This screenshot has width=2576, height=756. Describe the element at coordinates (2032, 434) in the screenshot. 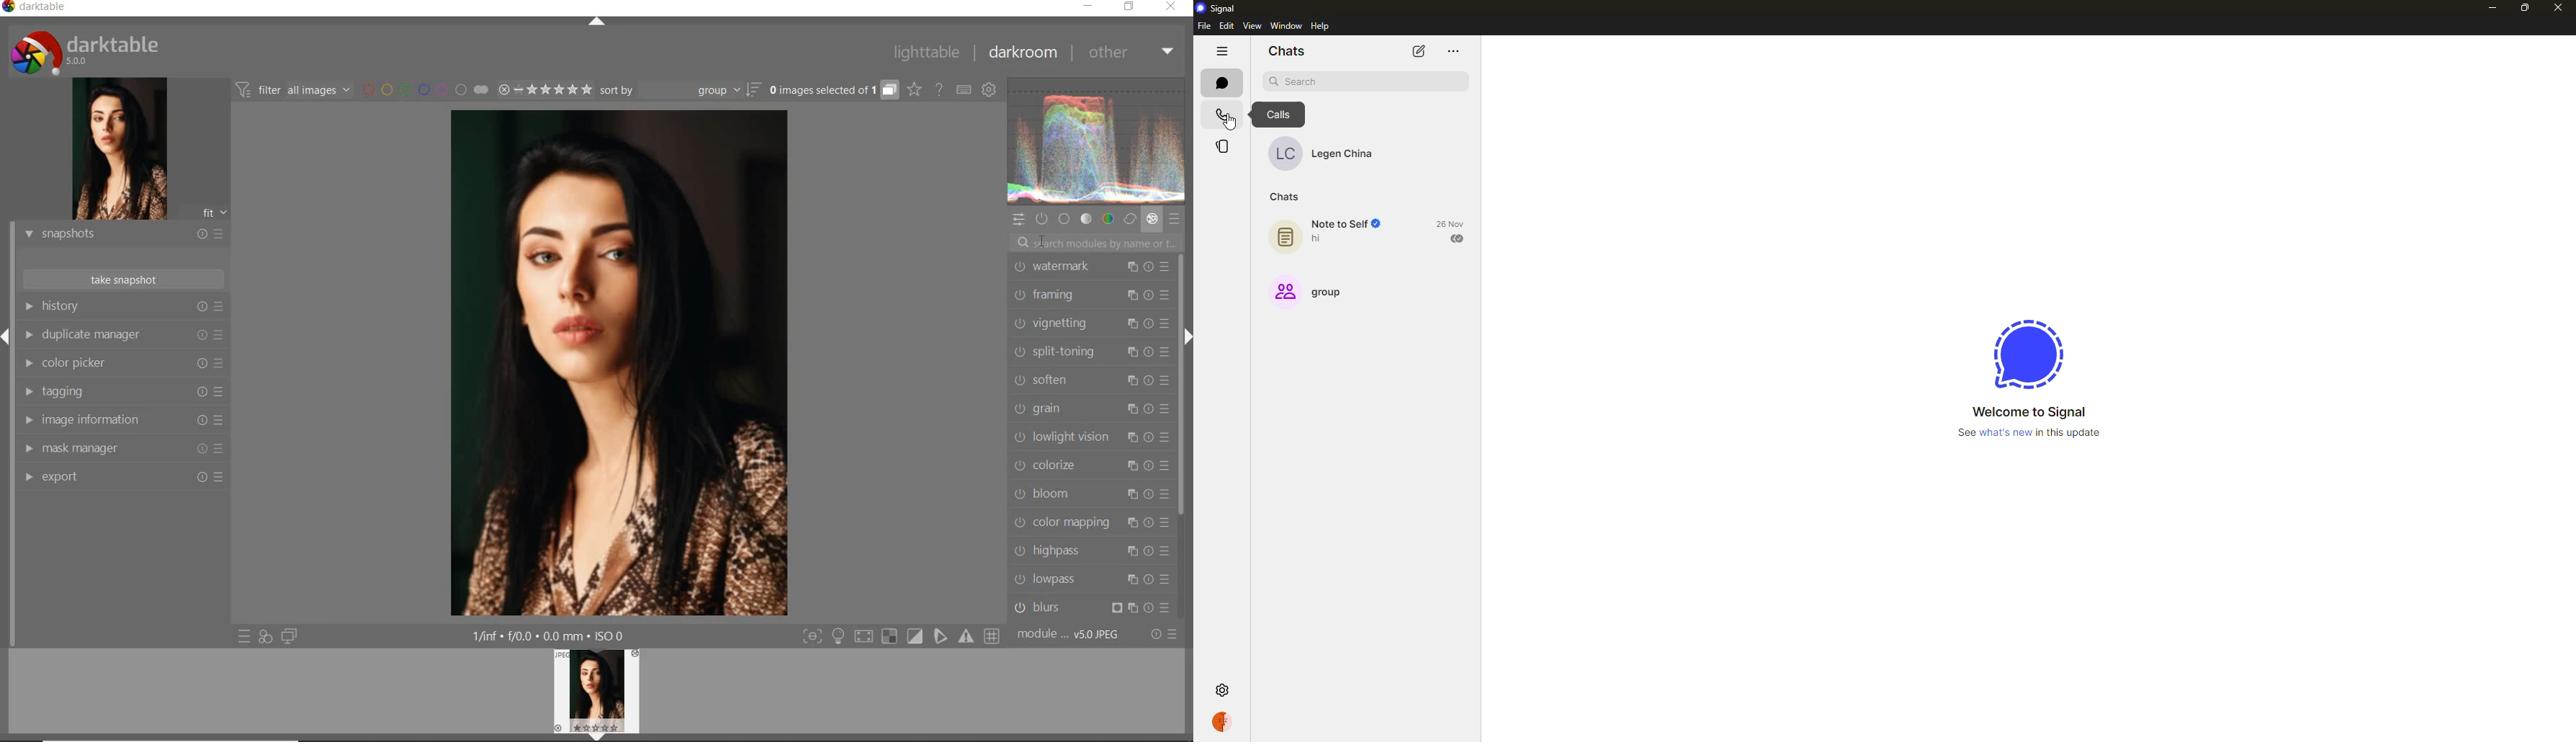

I see `See what's new in this update` at that location.